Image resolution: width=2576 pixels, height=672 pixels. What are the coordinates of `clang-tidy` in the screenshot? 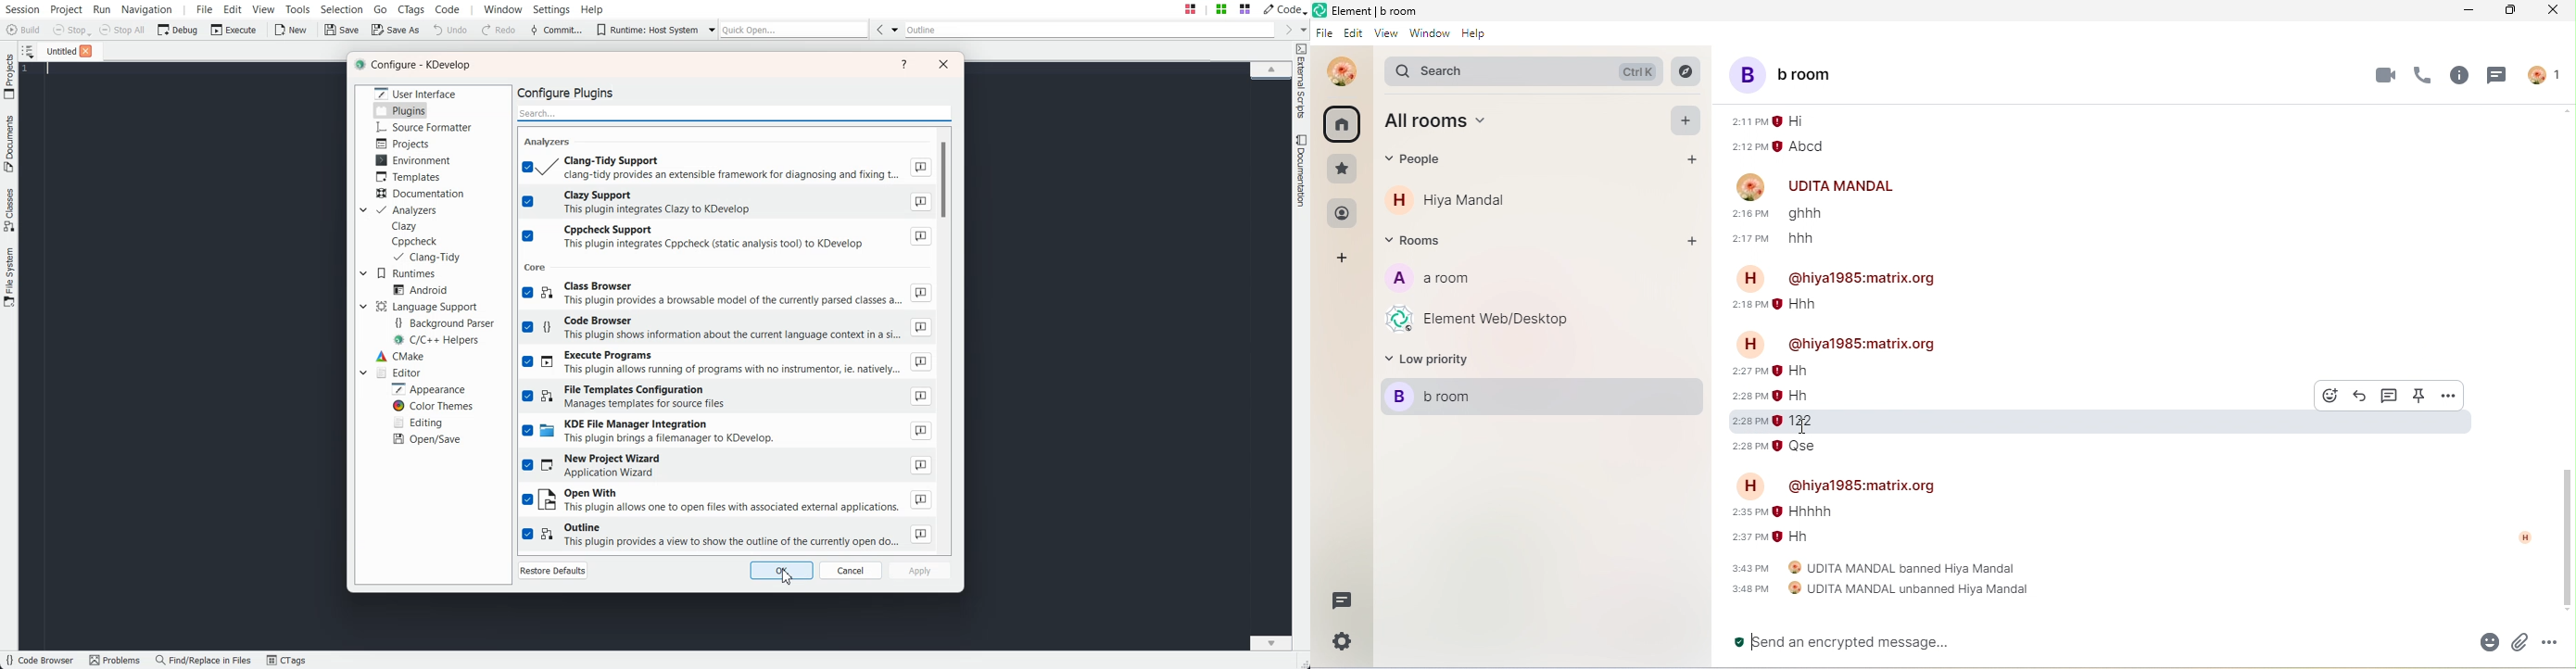 It's located at (426, 257).